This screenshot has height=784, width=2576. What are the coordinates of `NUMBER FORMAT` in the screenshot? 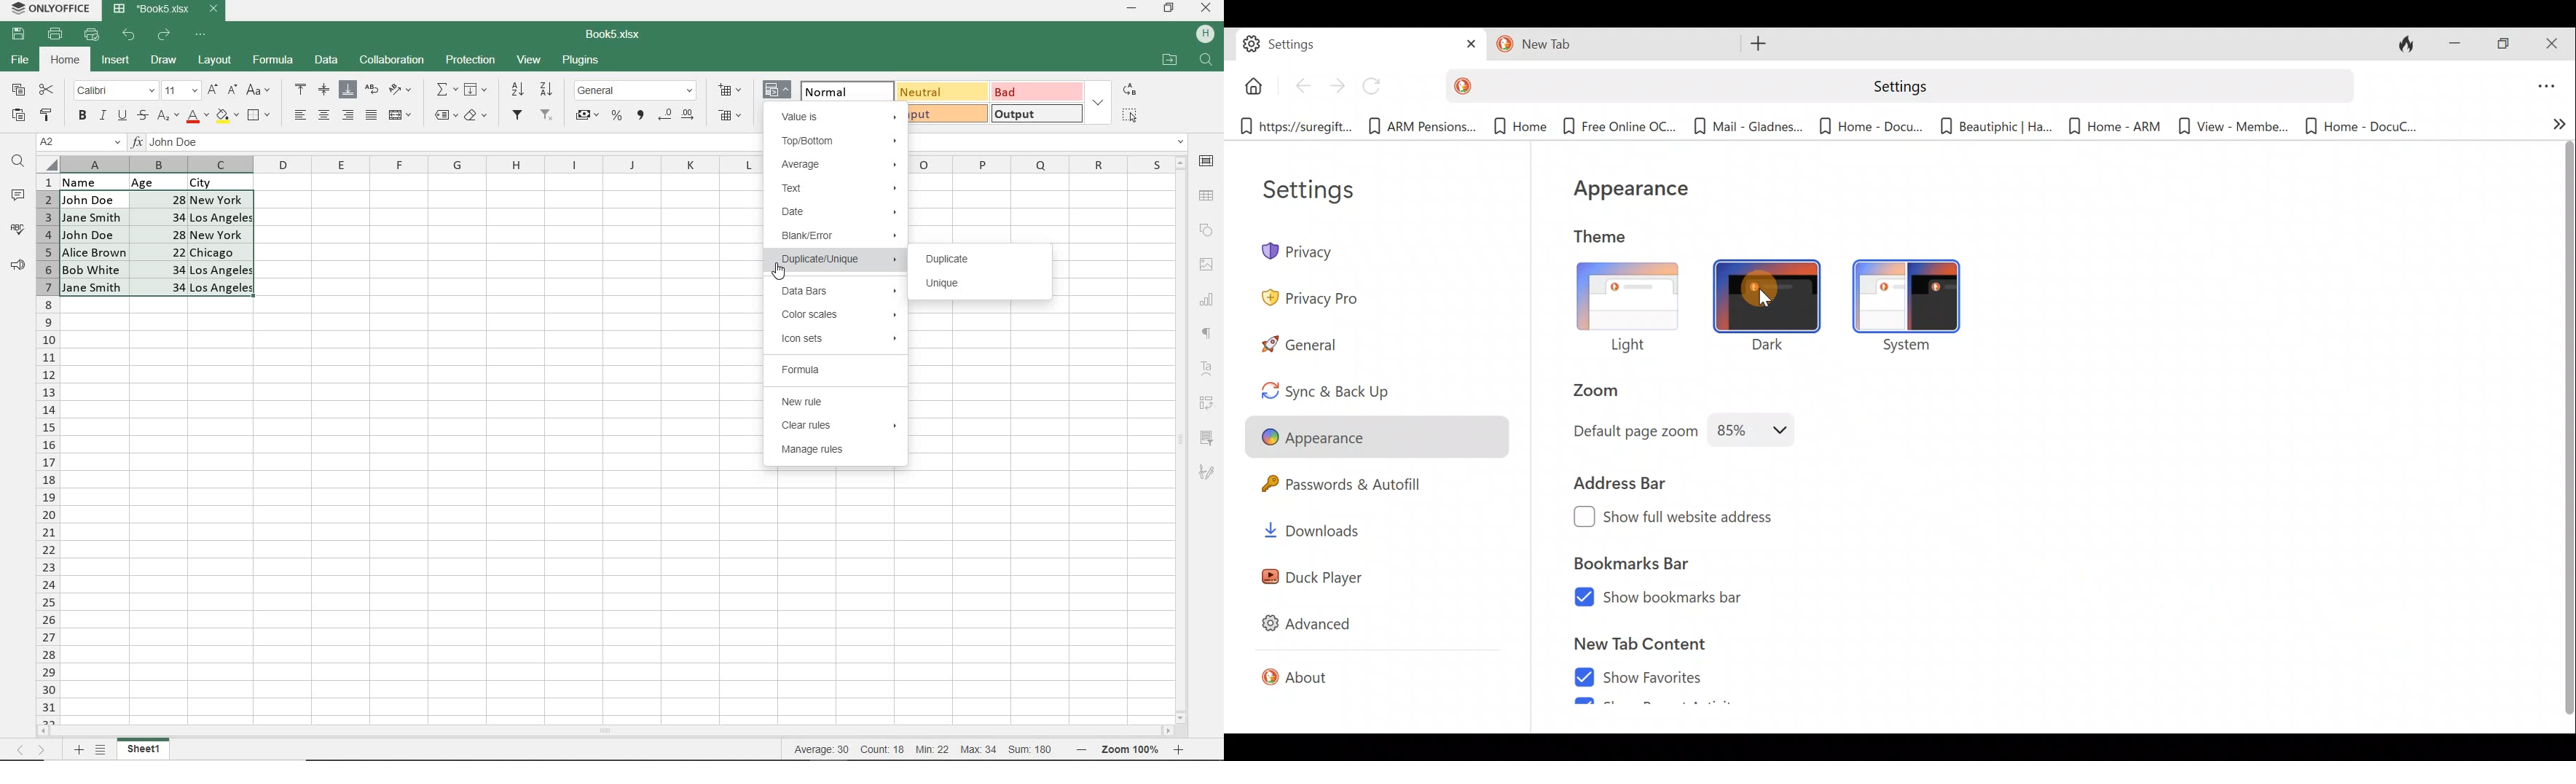 It's located at (637, 90).